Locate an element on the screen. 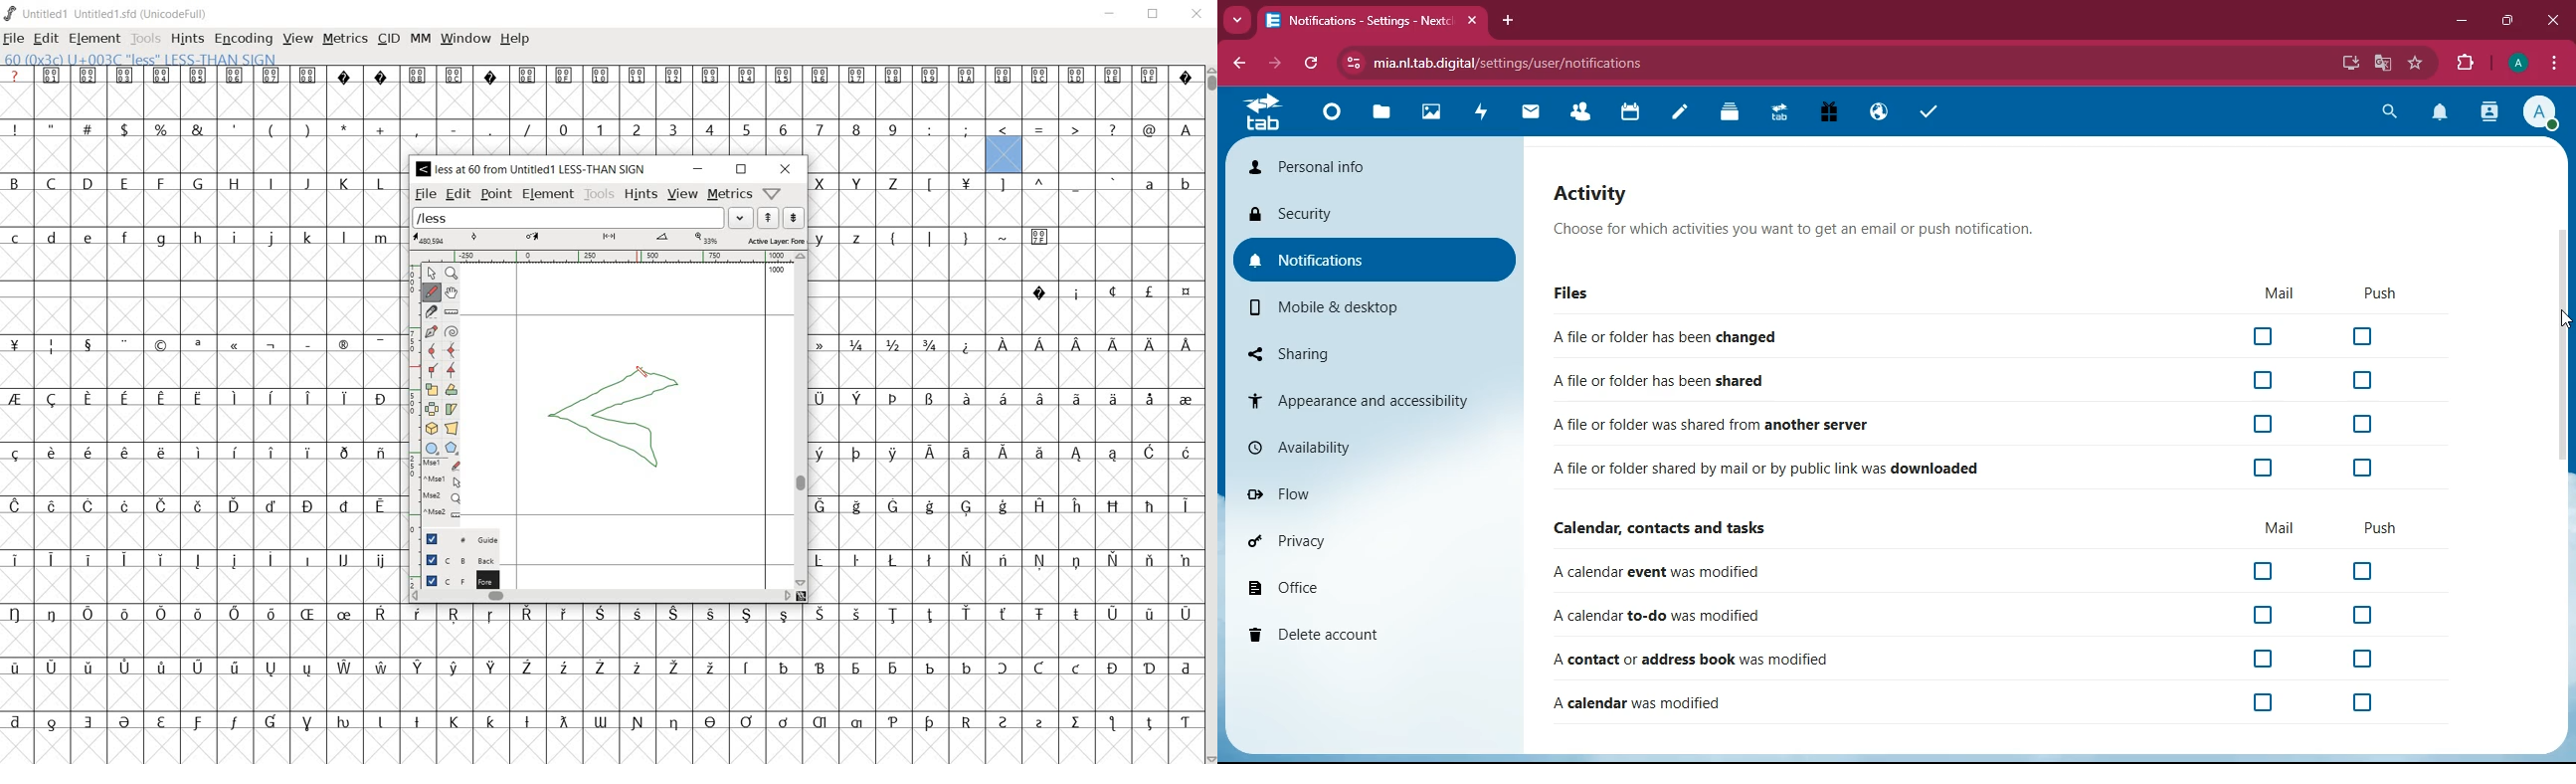 The width and height of the screenshot is (2576, 784). activity is located at coordinates (1482, 114).